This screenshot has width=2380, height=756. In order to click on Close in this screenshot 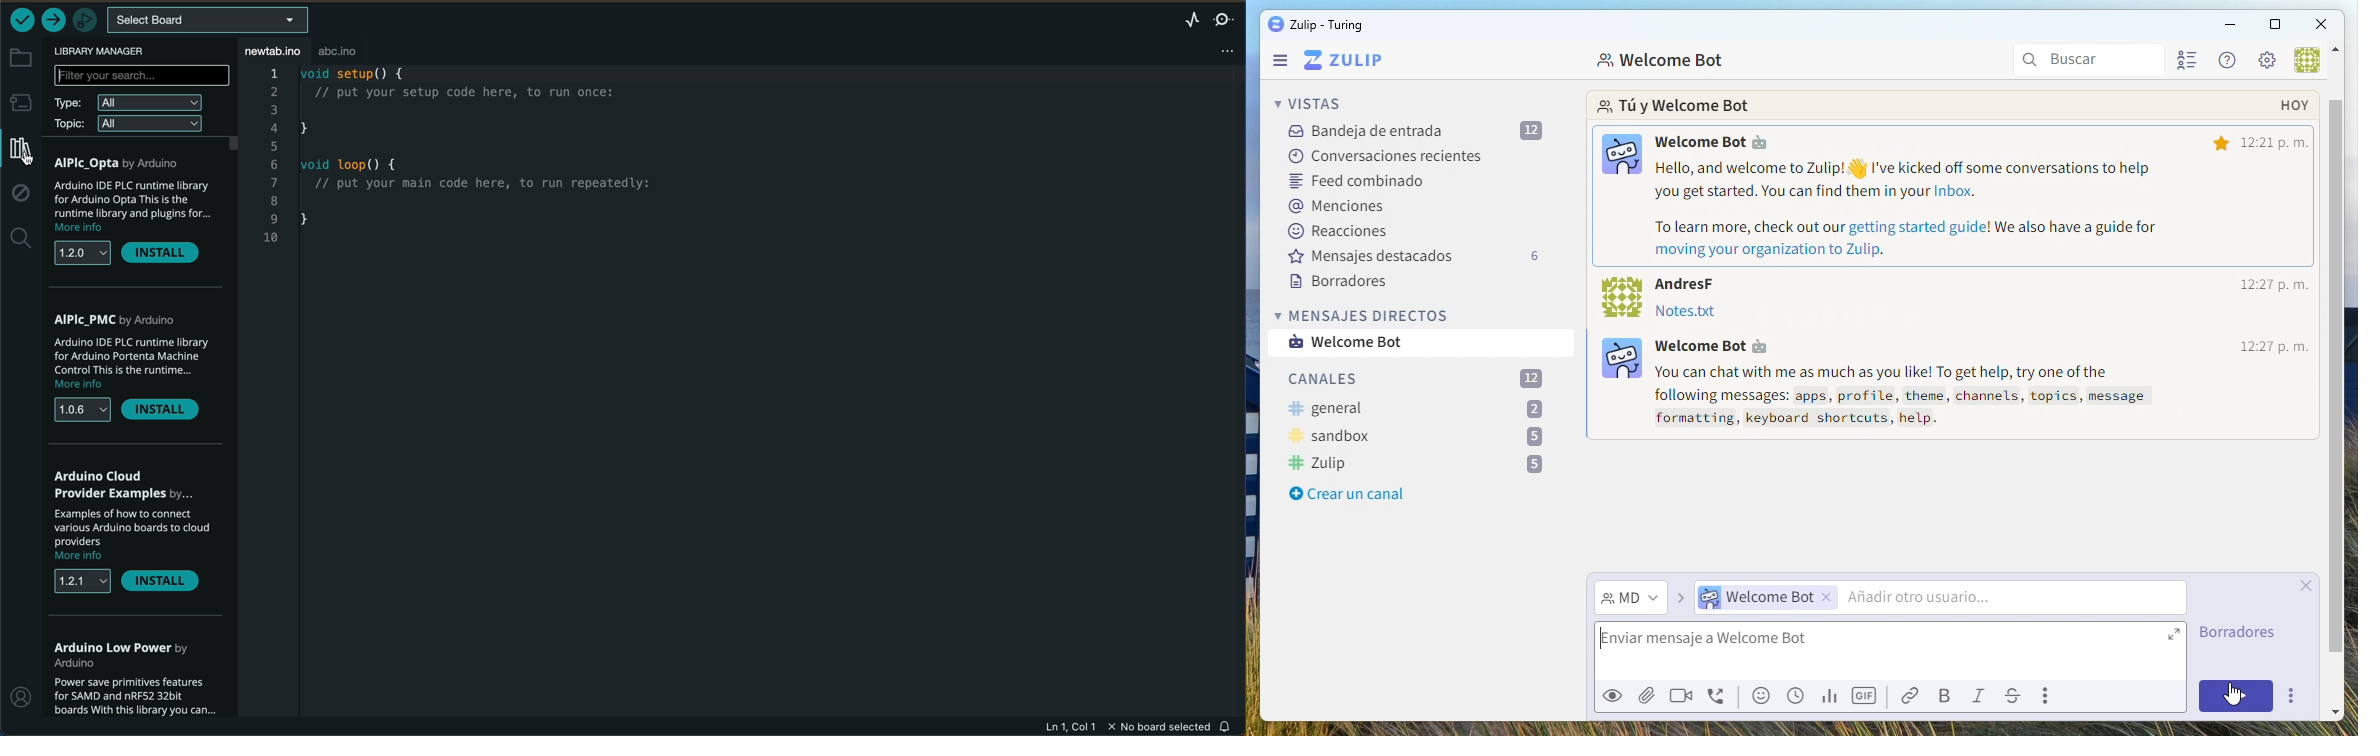, I will do `click(2323, 23)`.